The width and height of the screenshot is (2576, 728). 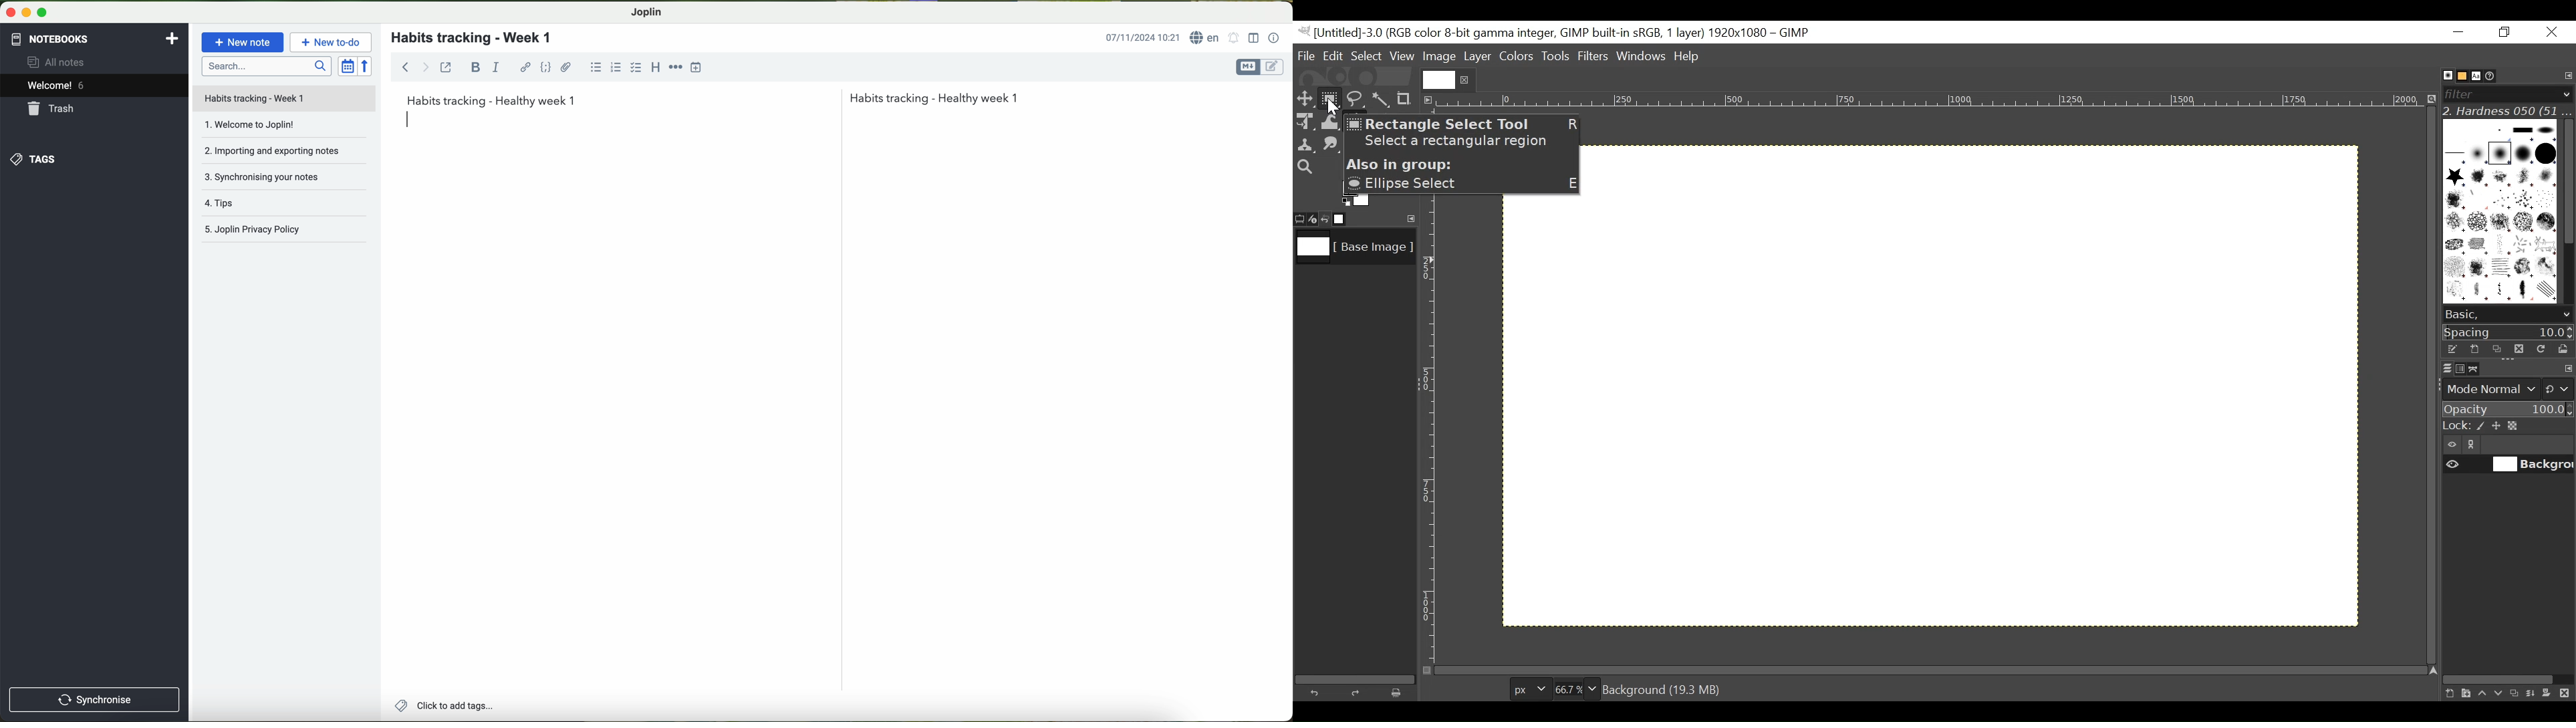 What do you see at coordinates (525, 67) in the screenshot?
I see `hyperlink` at bounding box center [525, 67].